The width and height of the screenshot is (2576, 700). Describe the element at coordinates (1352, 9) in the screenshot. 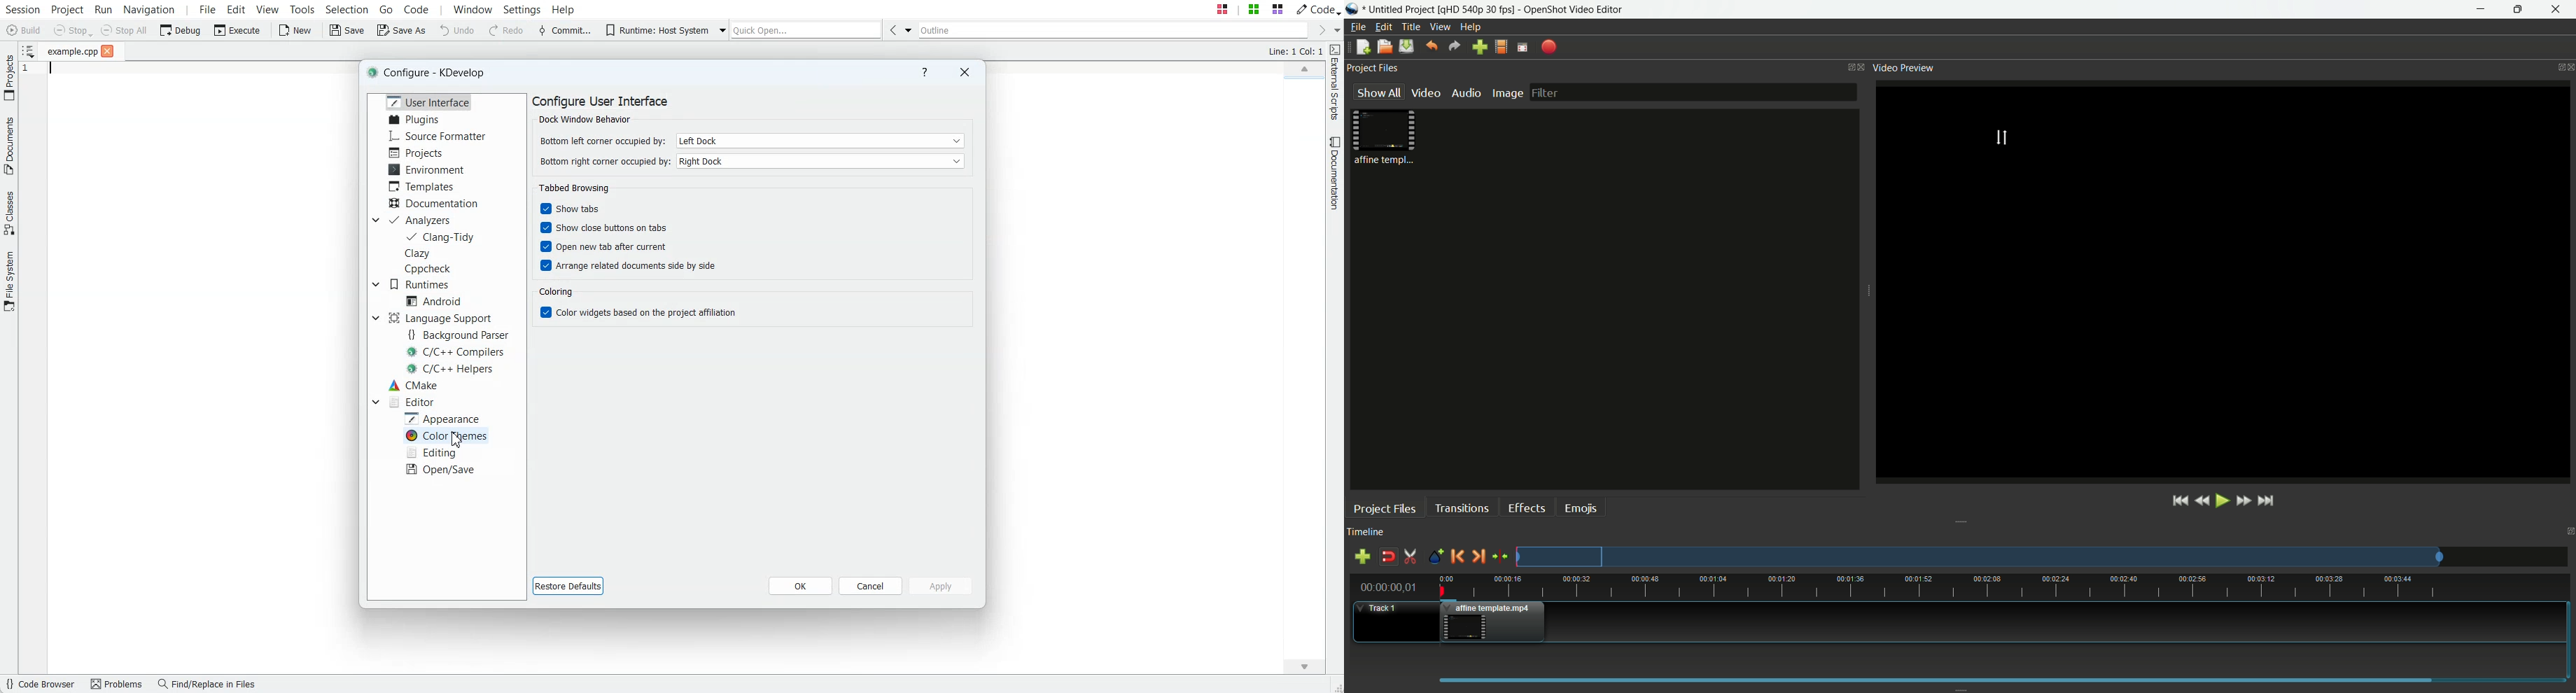

I see `app icon` at that location.